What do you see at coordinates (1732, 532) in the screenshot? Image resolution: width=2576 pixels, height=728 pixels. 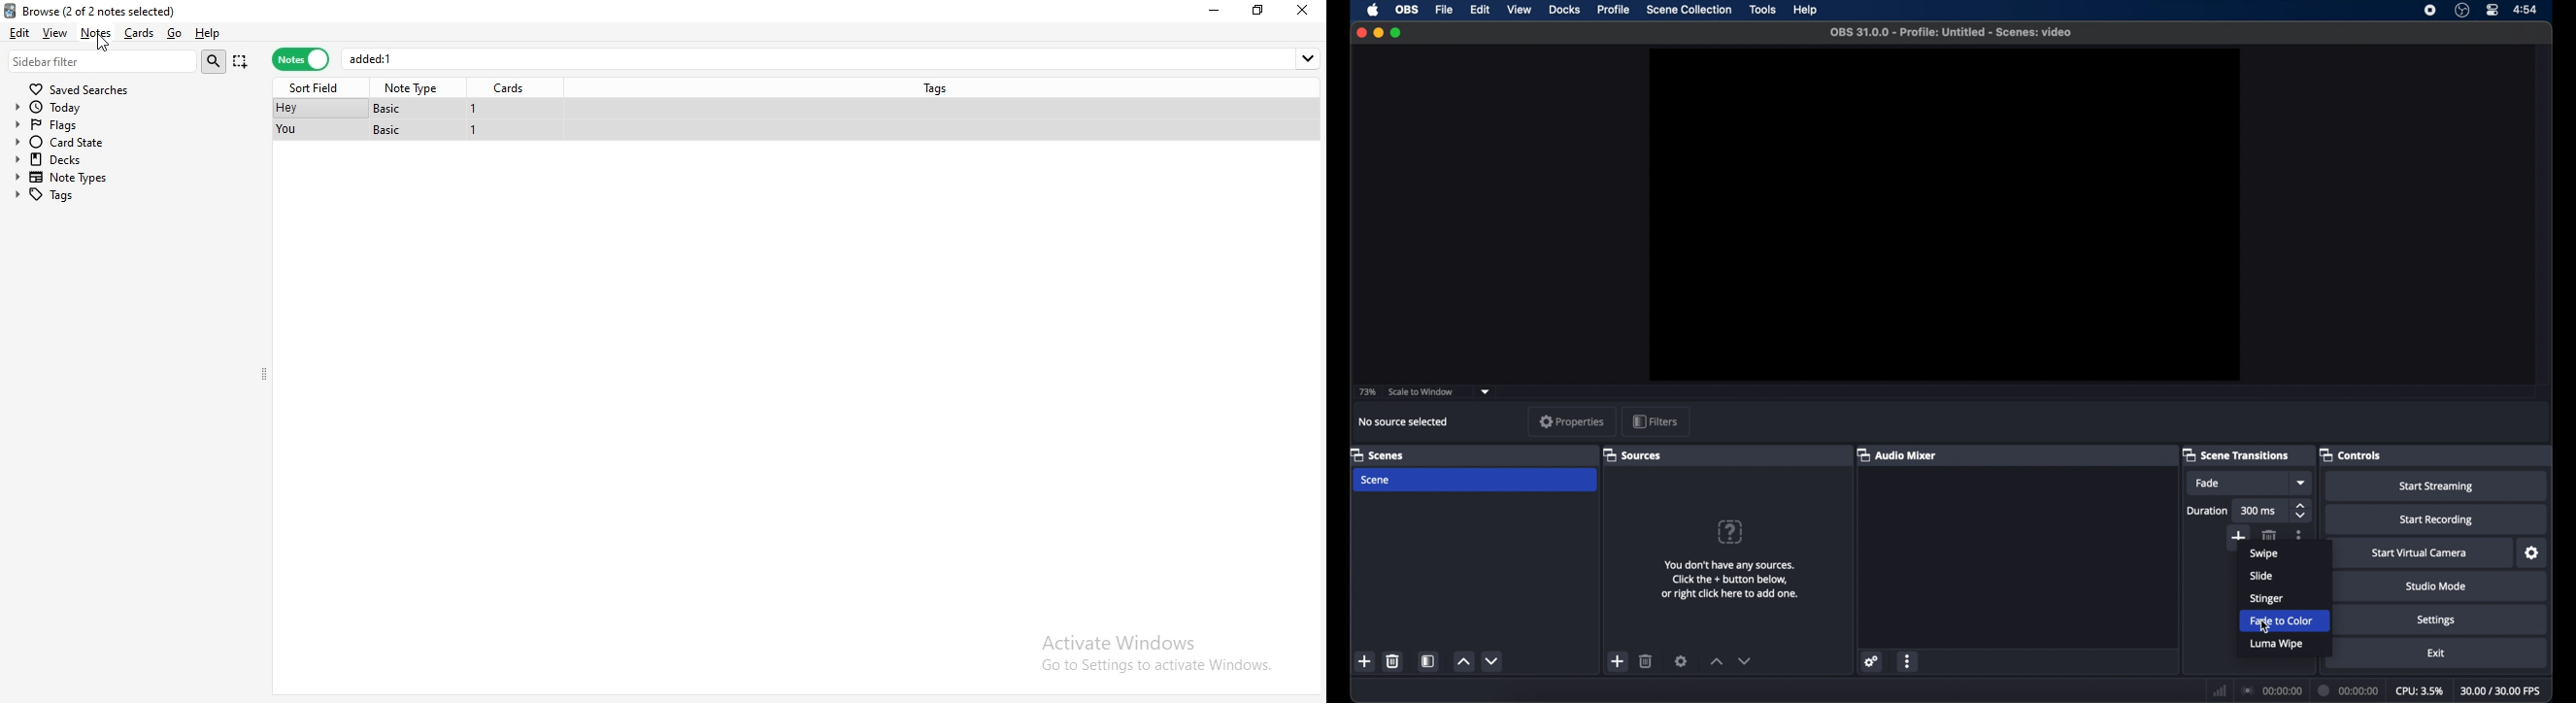 I see `question mark icon` at bounding box center [1732, 532].